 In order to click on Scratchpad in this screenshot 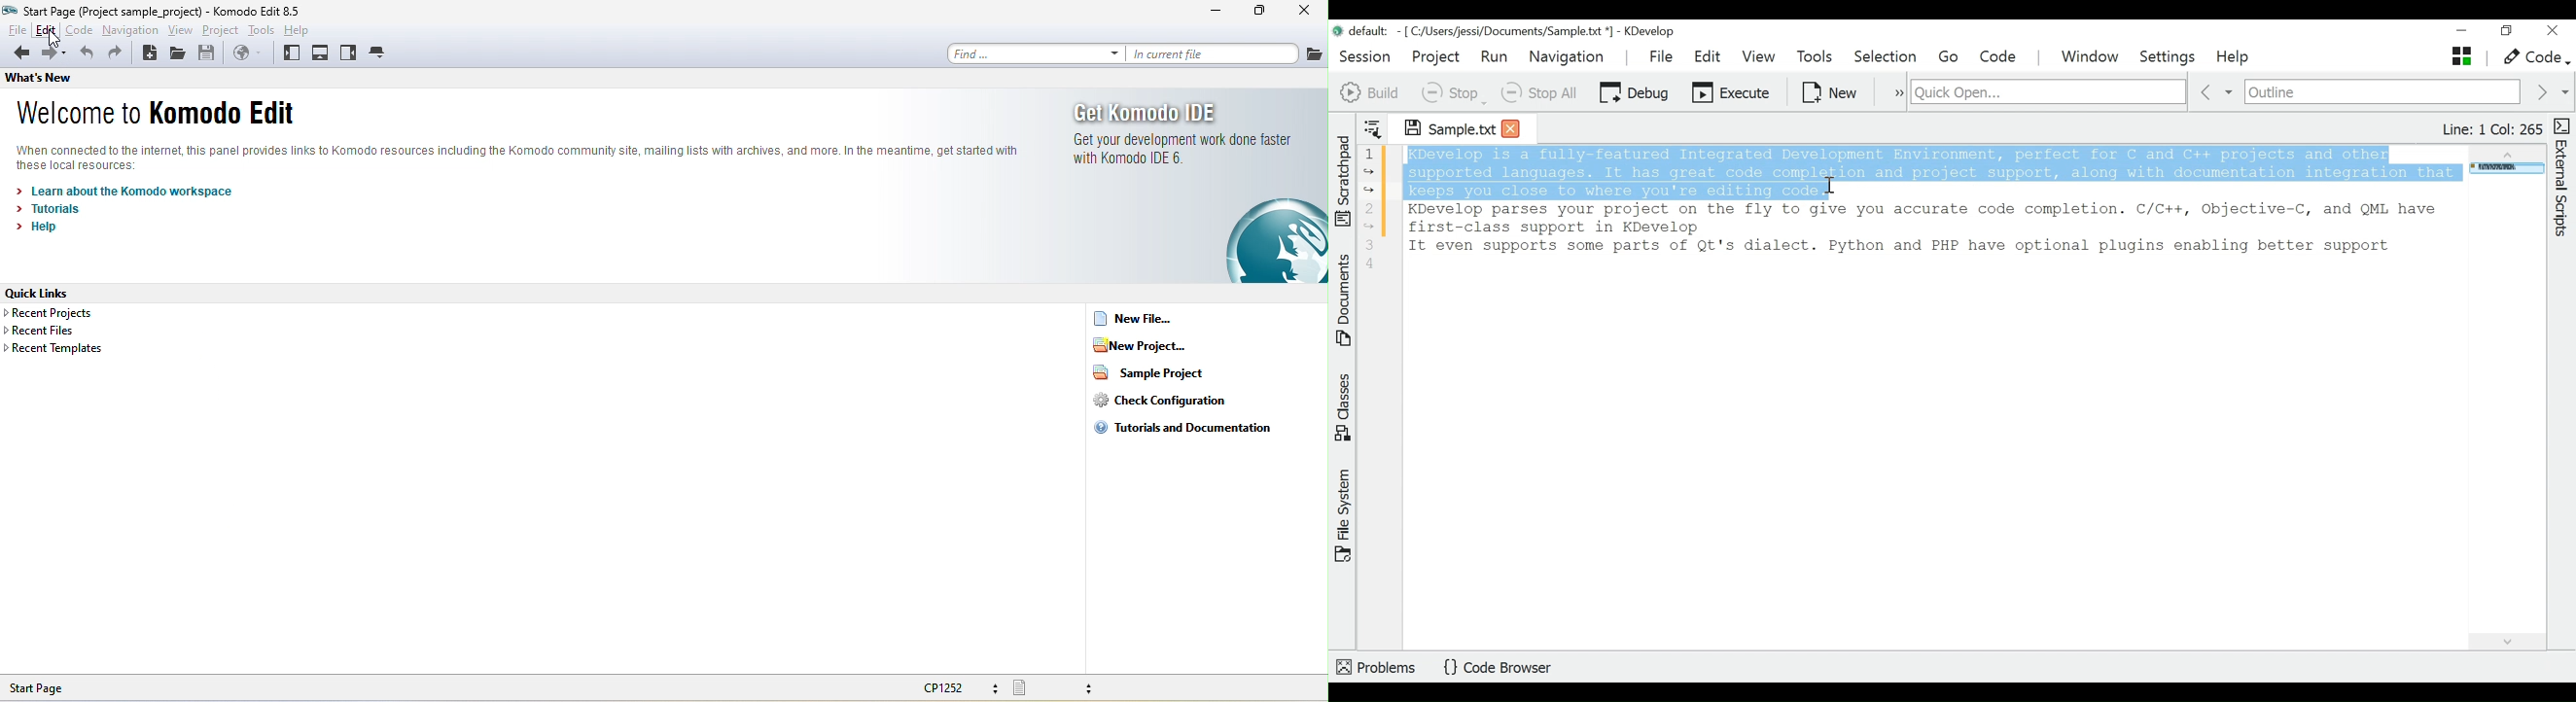, I will do `click(1343, 178)`.